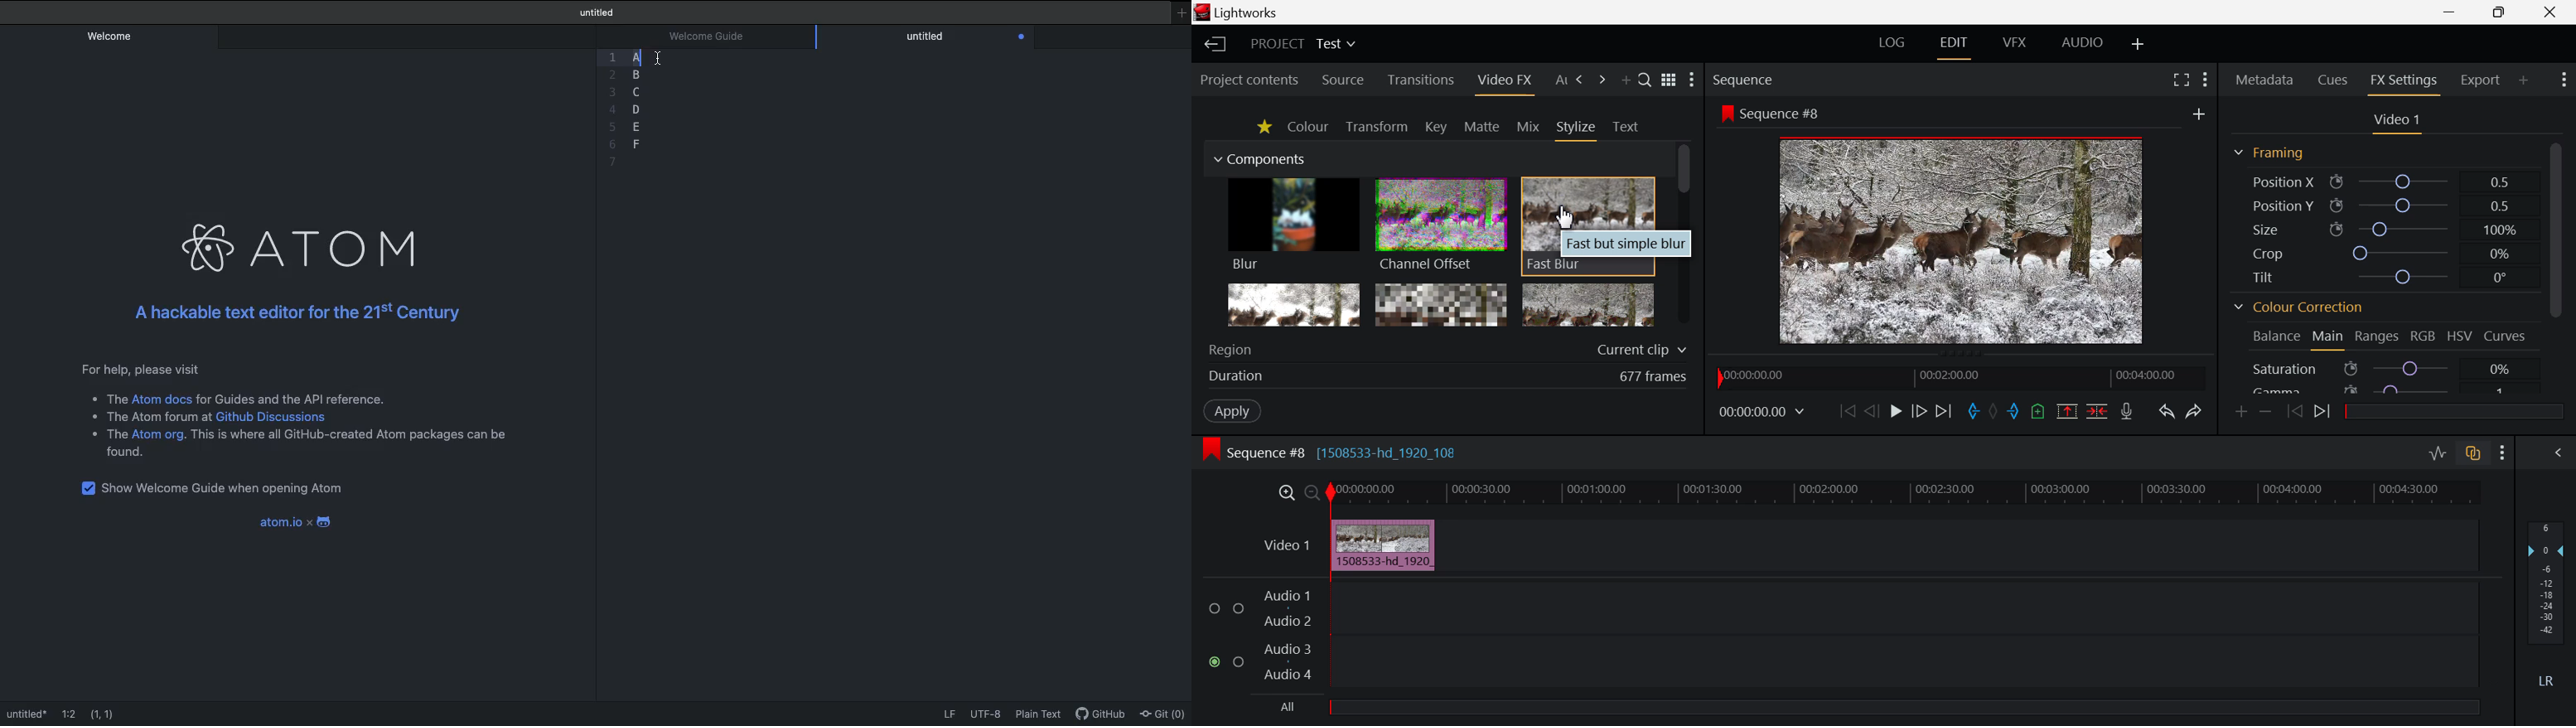 The height and width of the screenshot is (728, 2576). I want to click on Show Settings, so click(1692, 78).